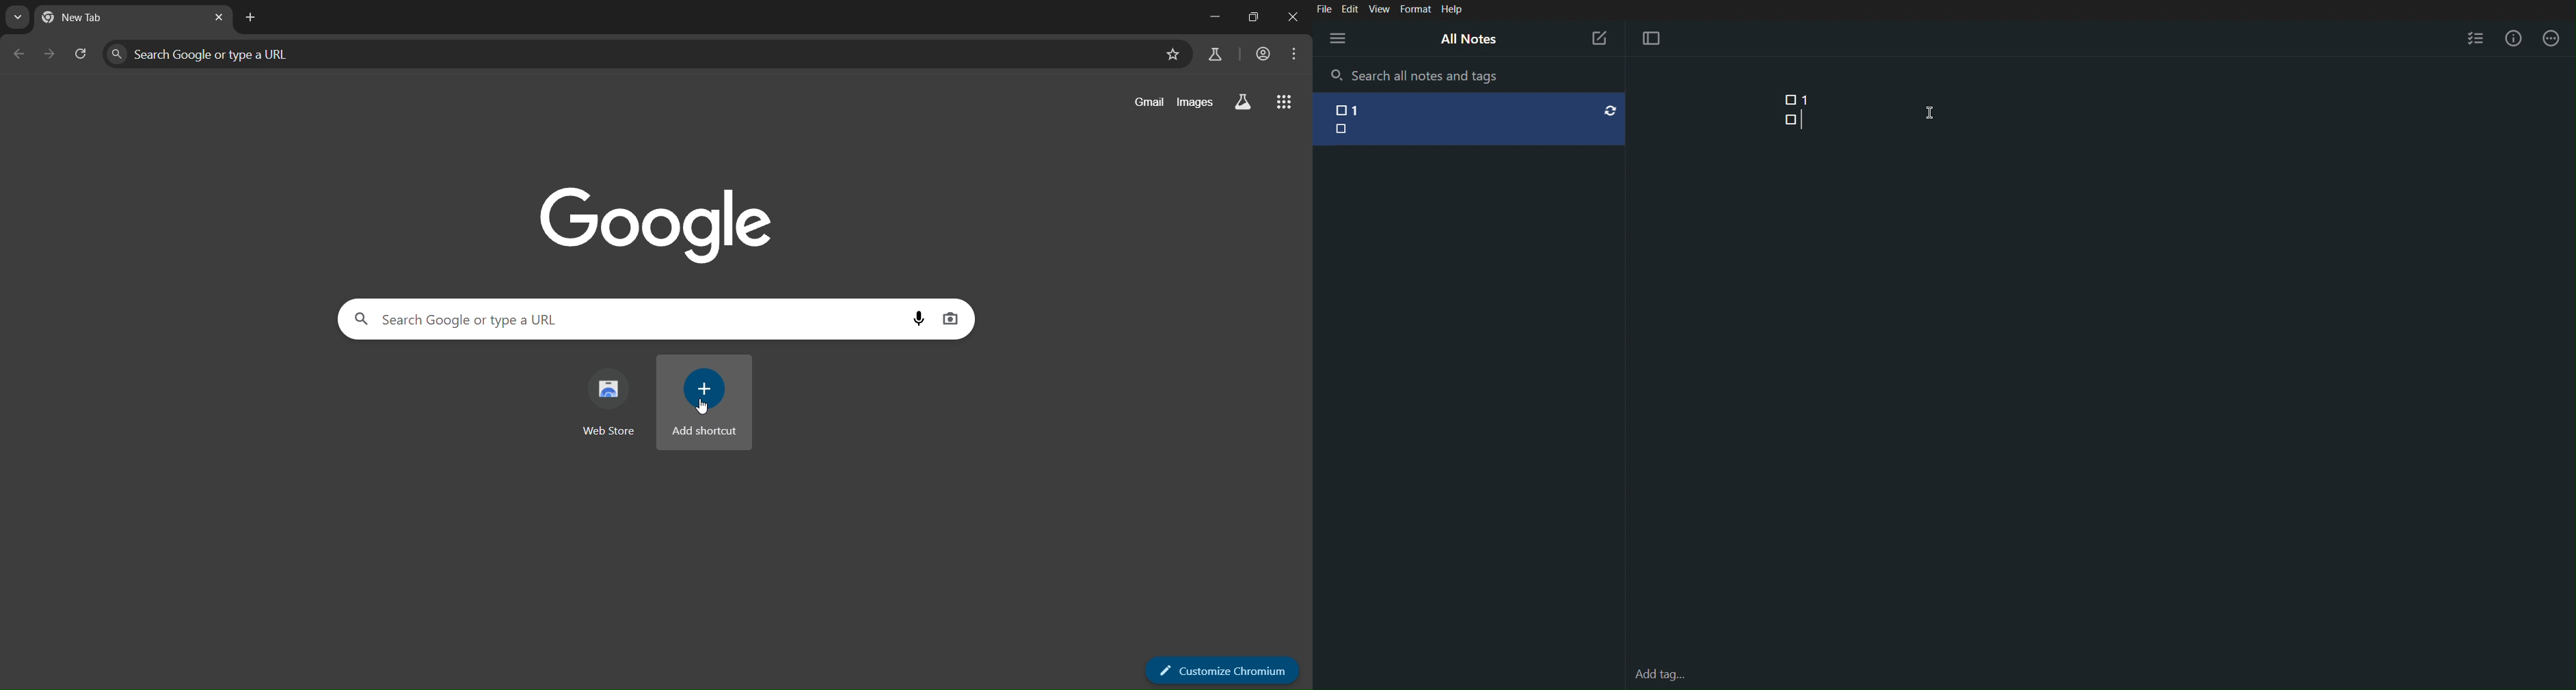  I want to click on cursor, so click(703, 406).